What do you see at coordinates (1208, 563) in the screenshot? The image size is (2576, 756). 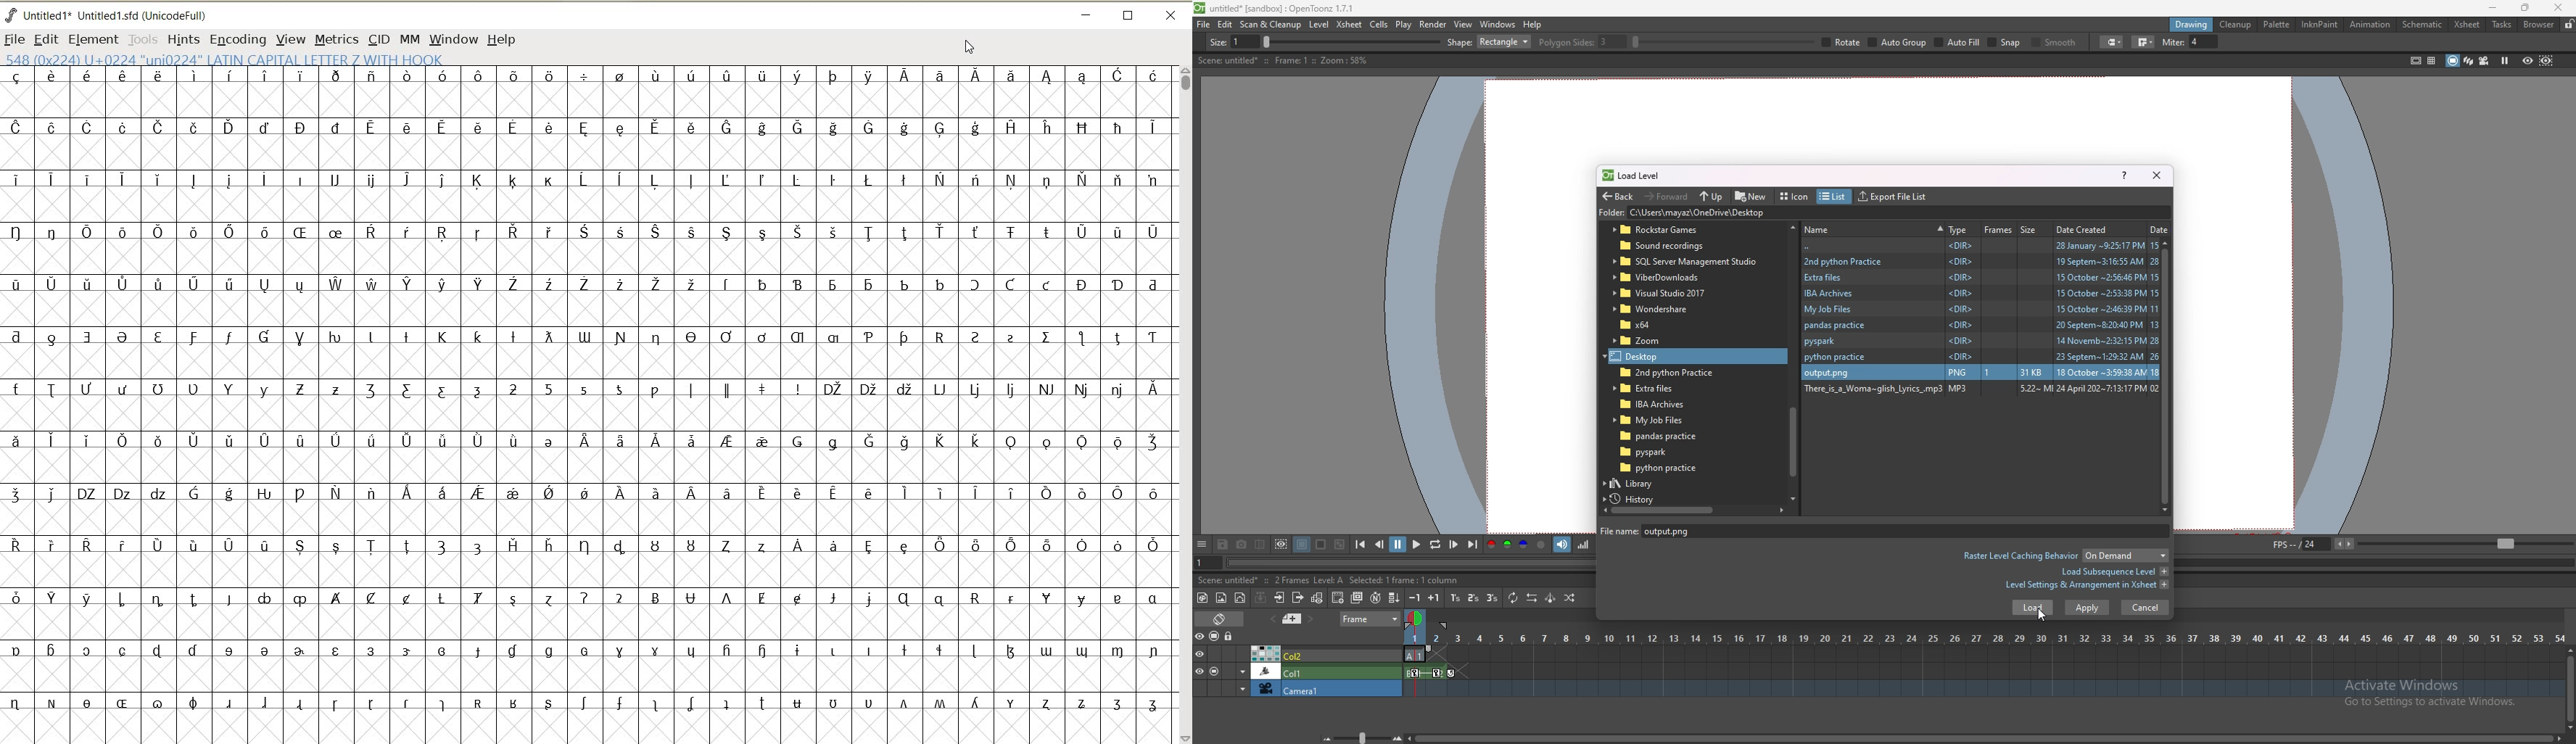 I see `goto frame` at bounding box center [1208, 563].